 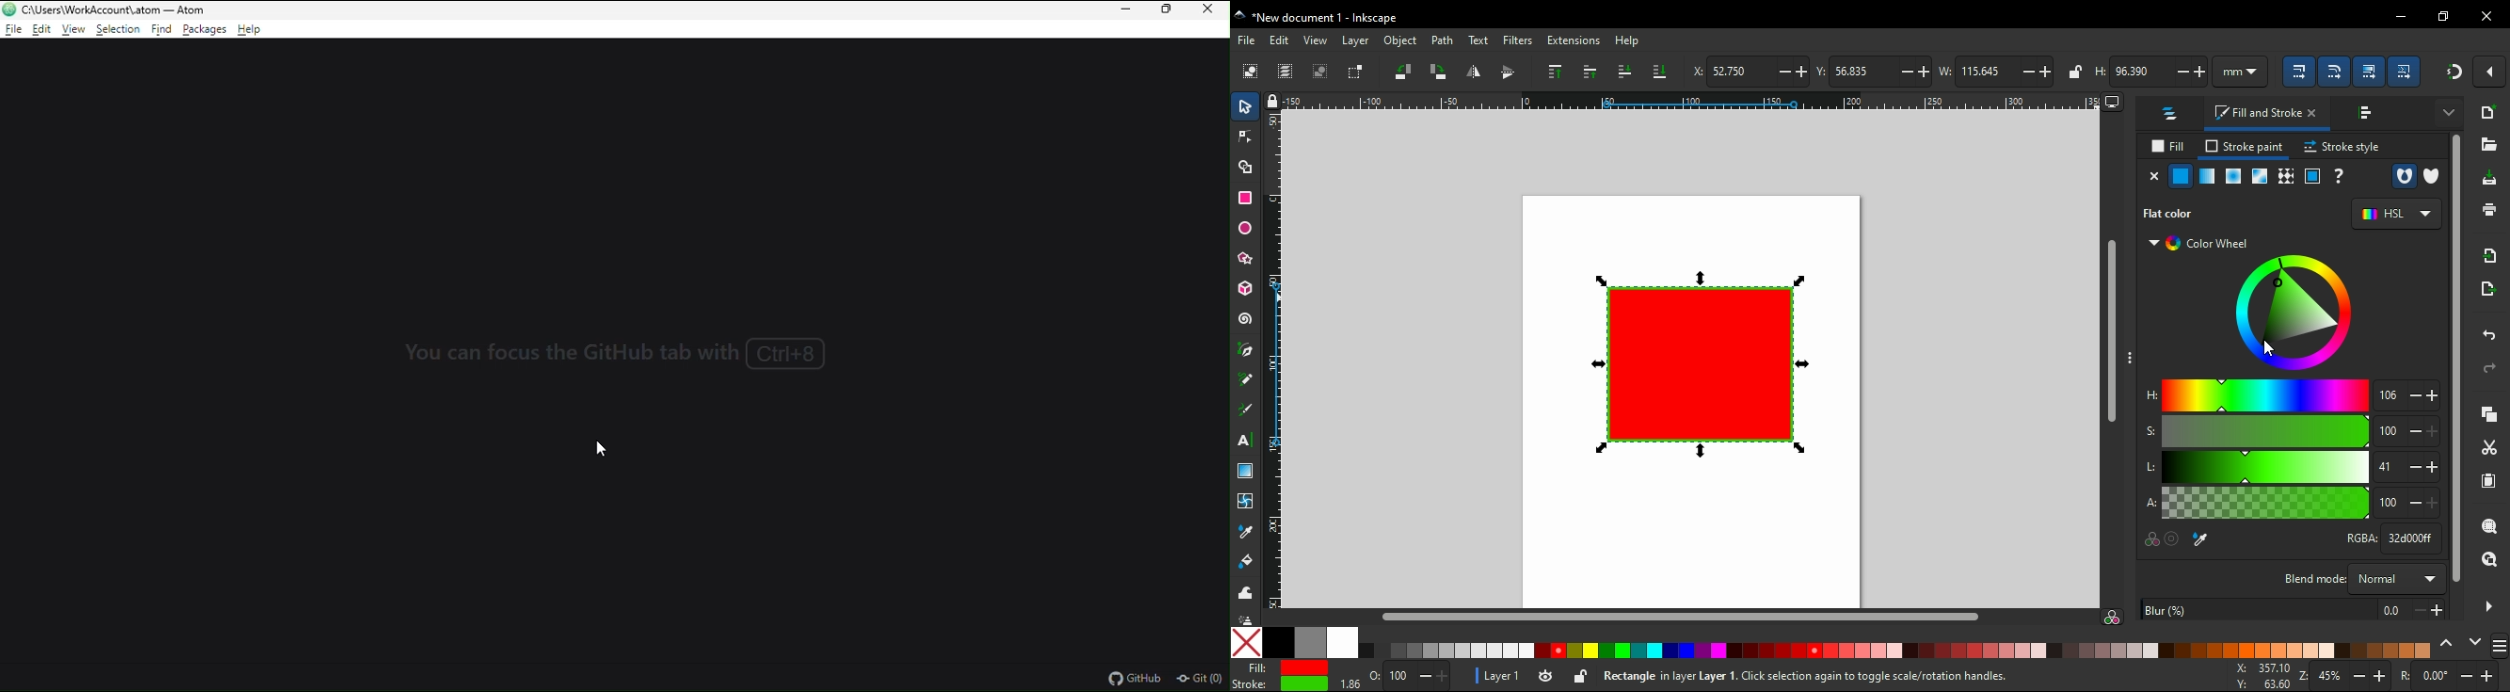 I want to click on flat color, so click(x=2181, y=176).